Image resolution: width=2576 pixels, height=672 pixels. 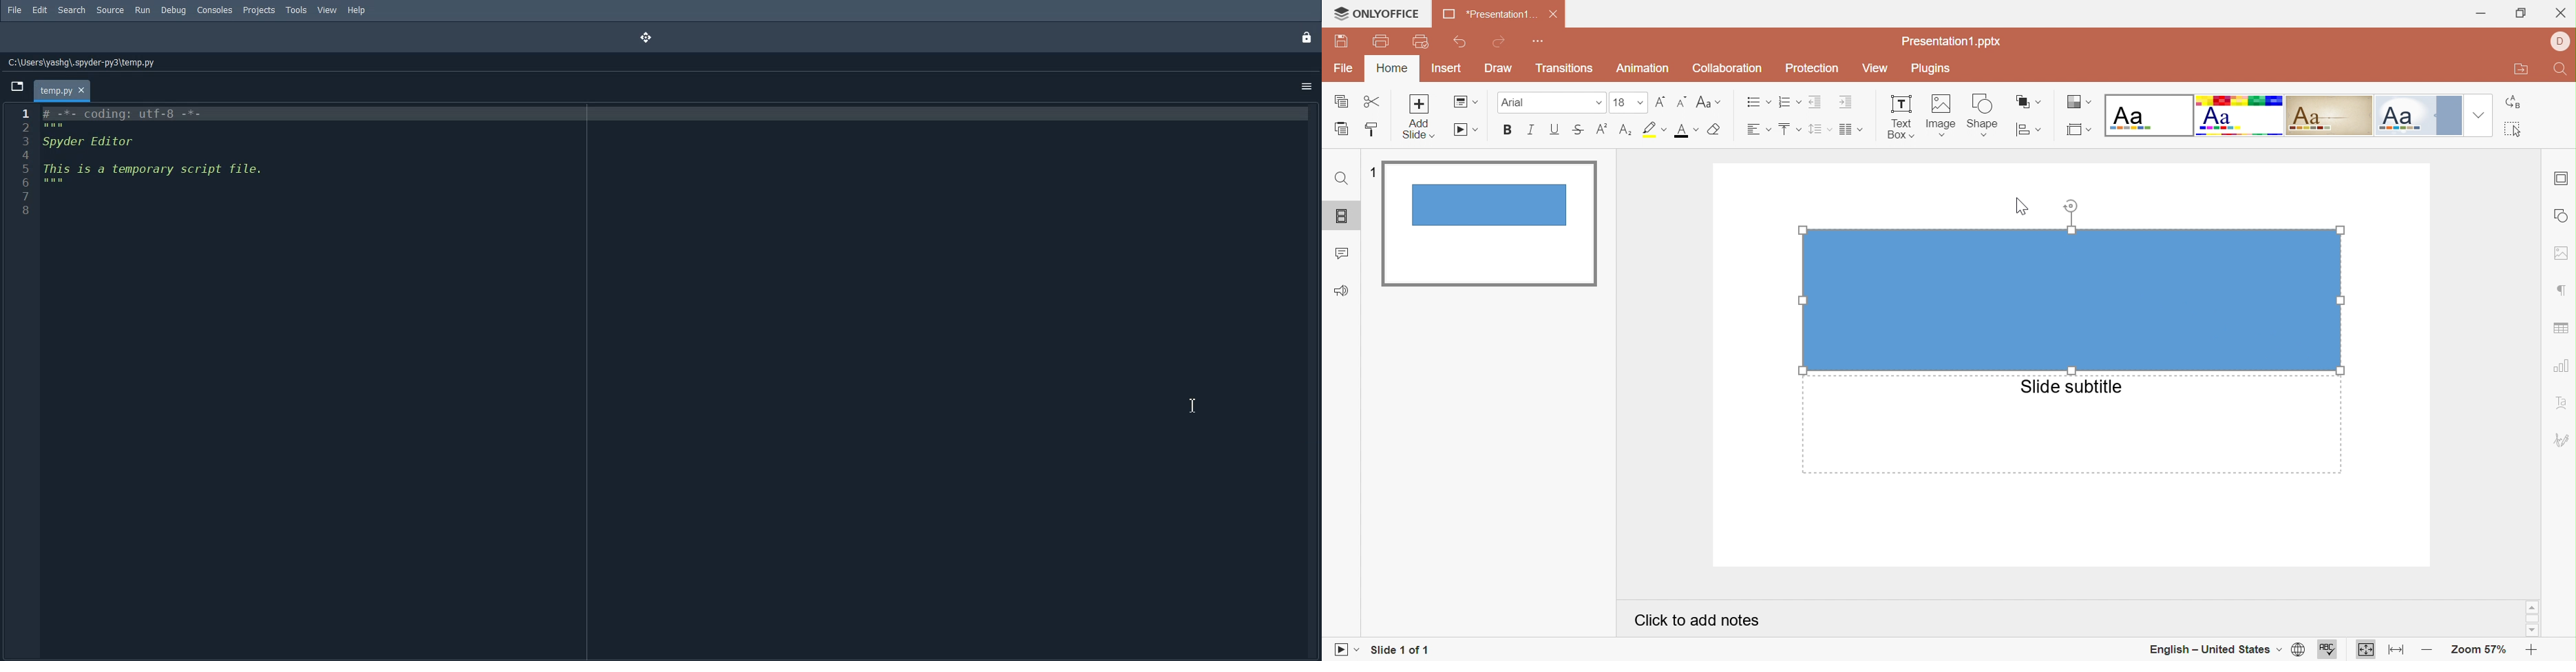 What do you see at coordinates (2213, 650) in the screenshot?
I see `English - United States` at bounding box center [2213, 650].